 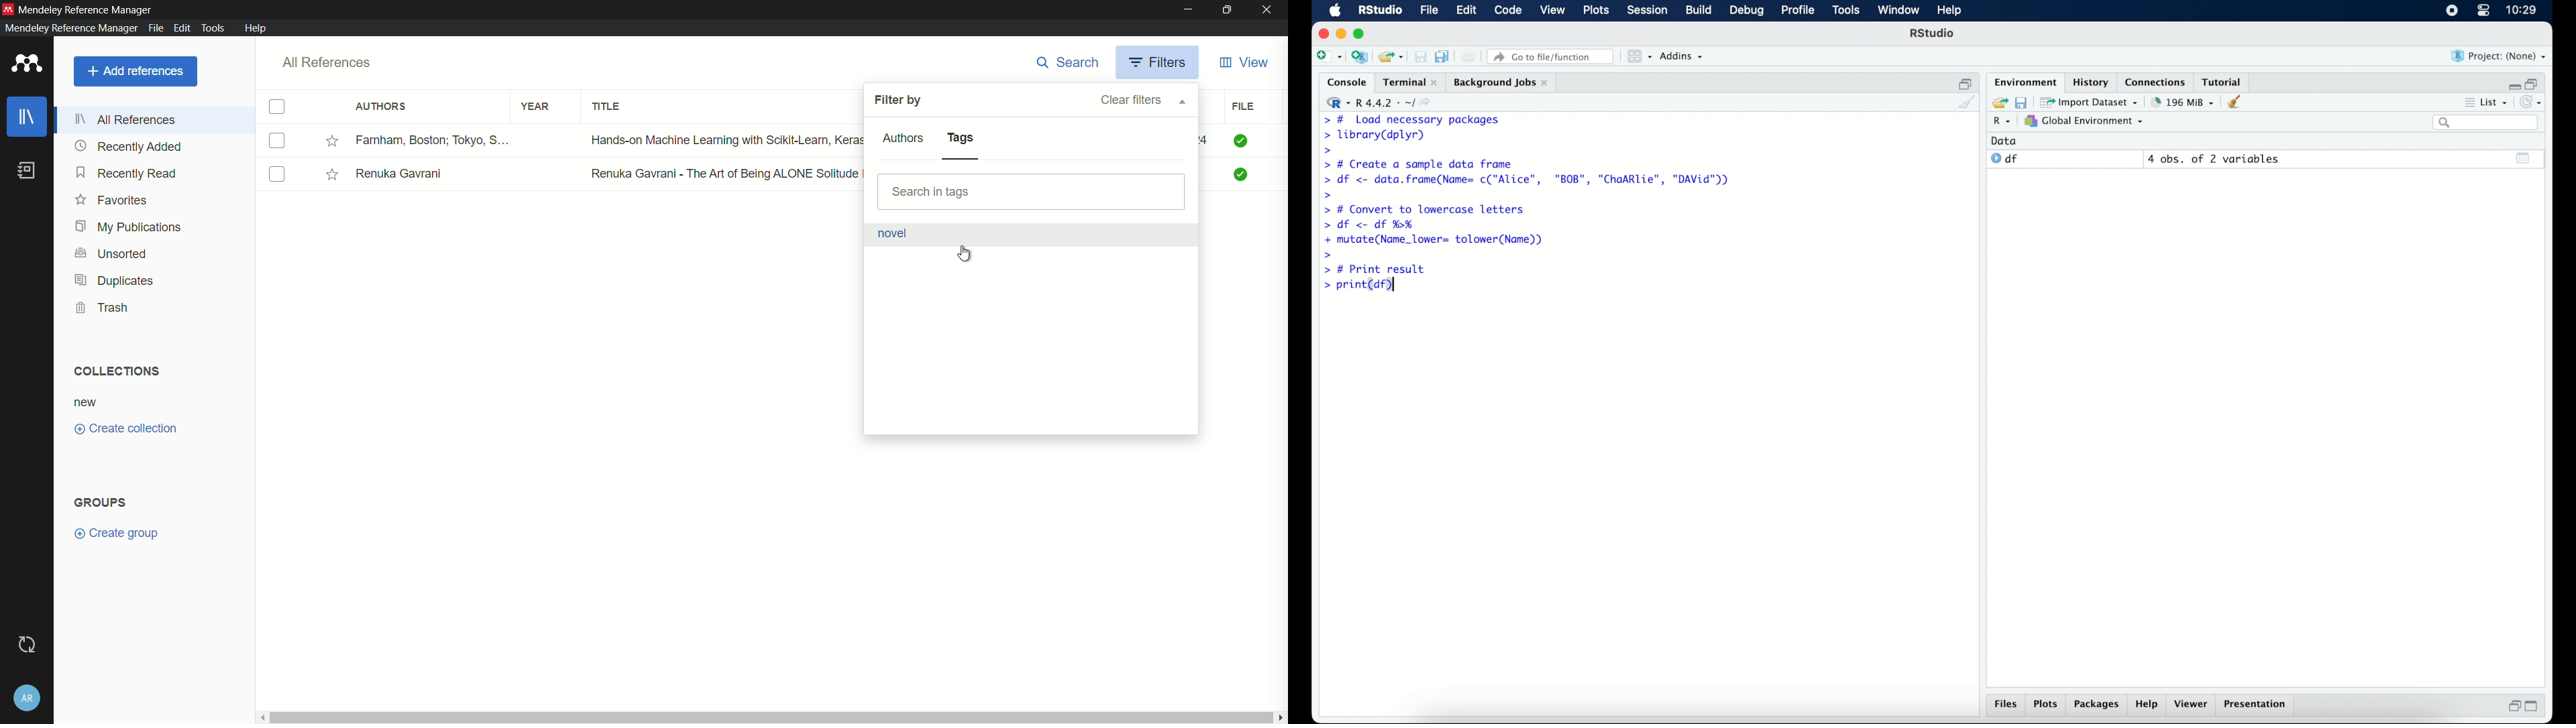 I want to click on R, so click(x=2000, y=123).